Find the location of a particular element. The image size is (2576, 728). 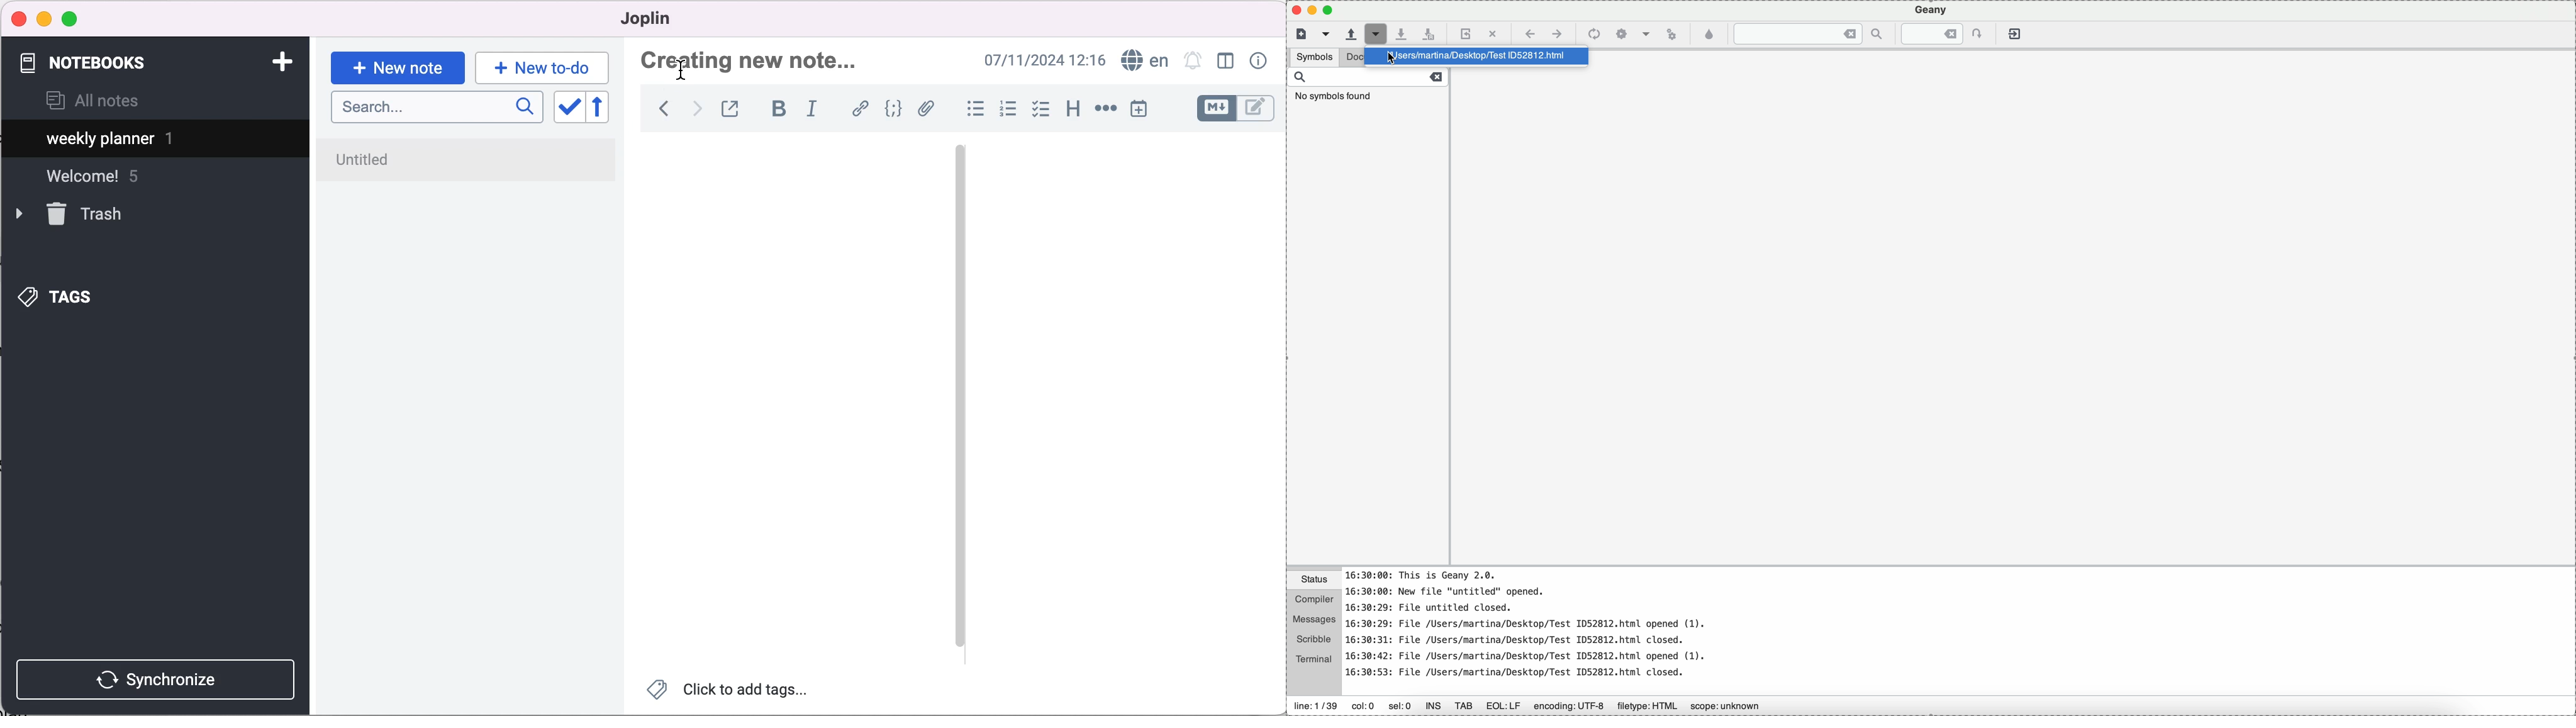

toggle editor layout is located at coordinates (1229, 62).